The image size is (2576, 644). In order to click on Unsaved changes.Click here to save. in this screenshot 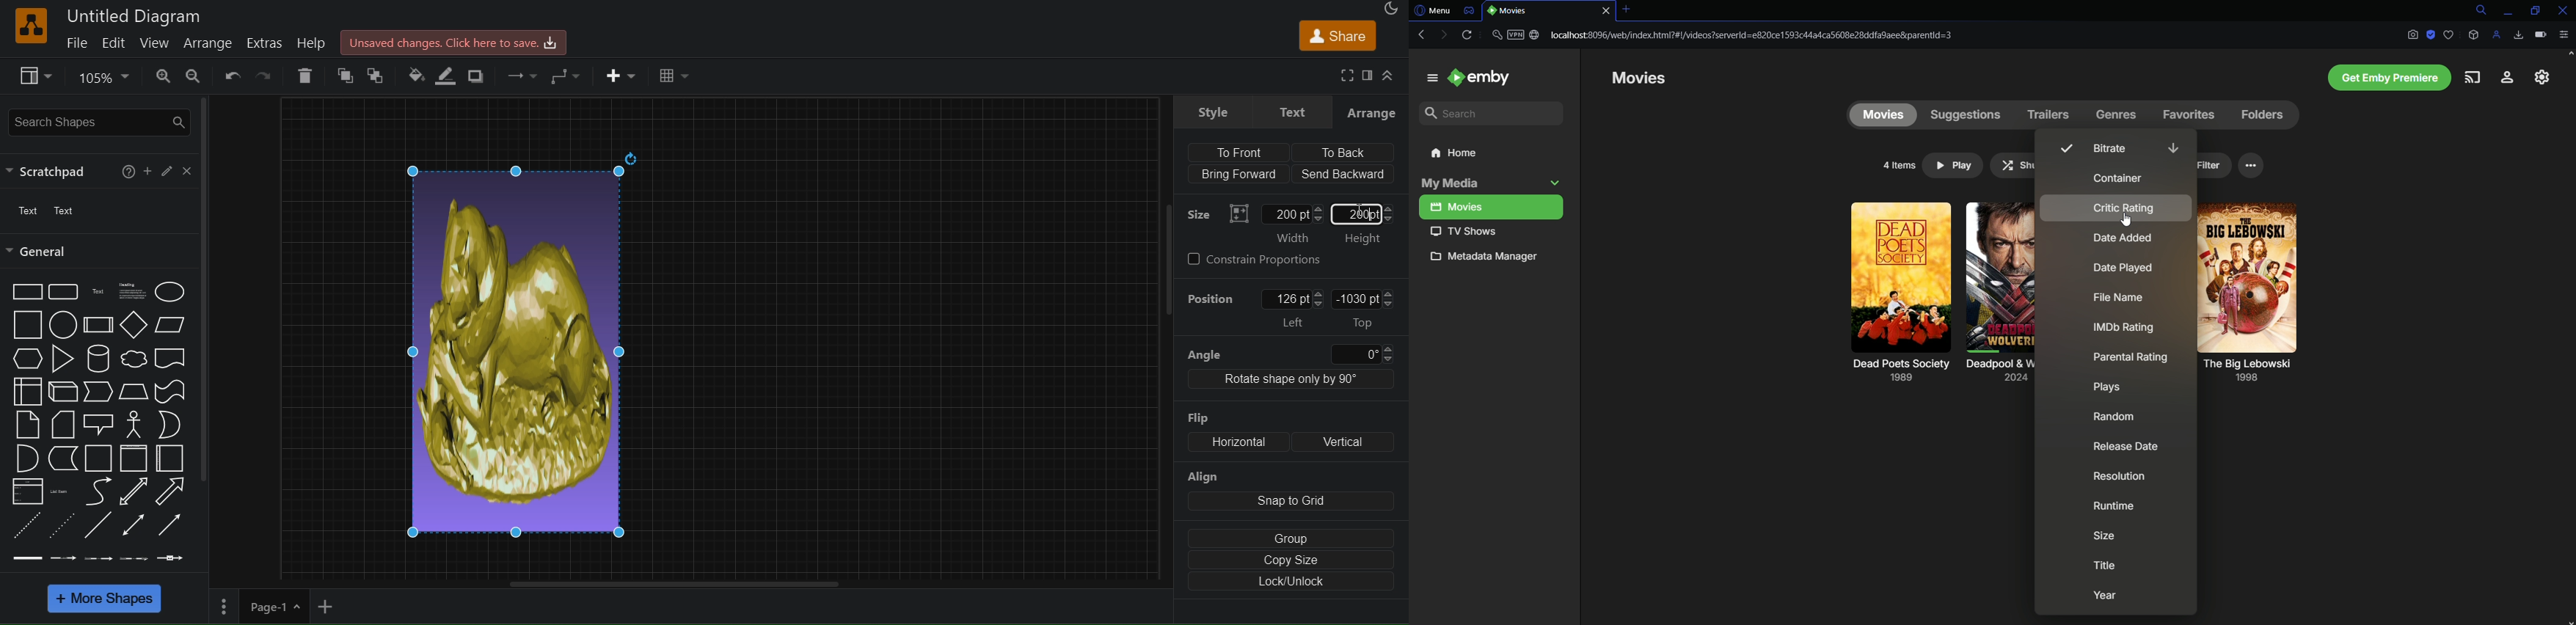, I will do `click(453, 41)`.